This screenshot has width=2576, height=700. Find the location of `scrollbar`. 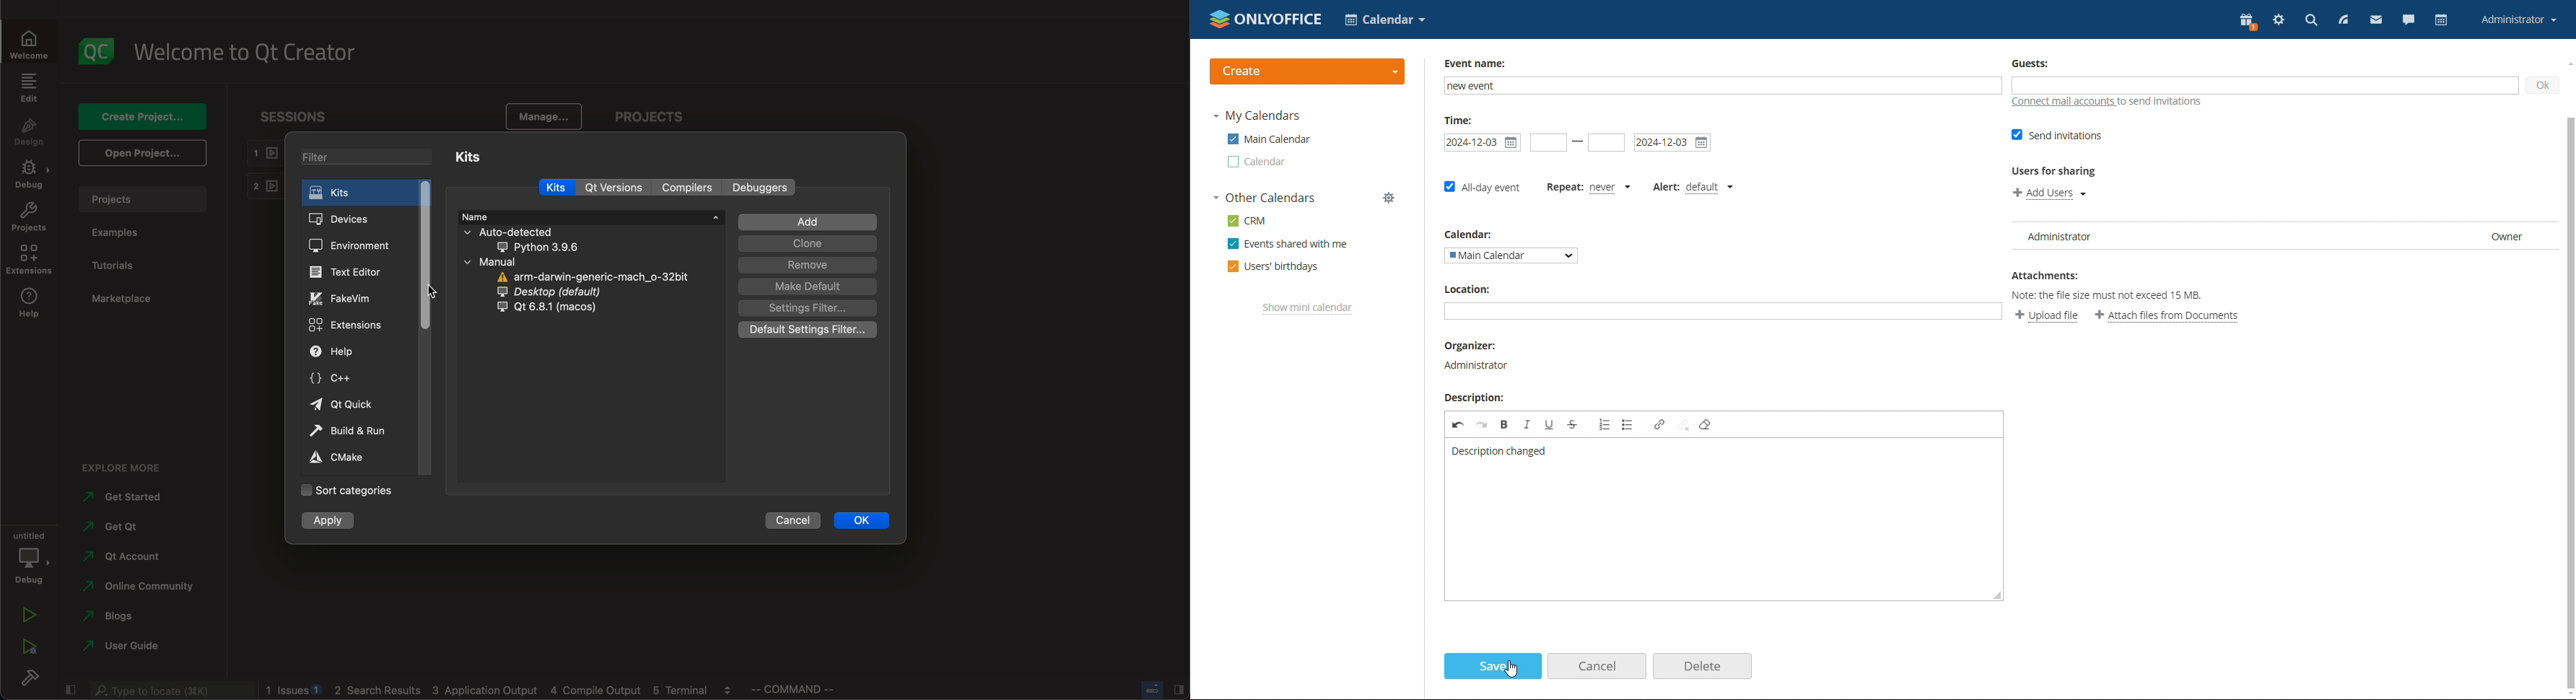

scrollbar is located at coordinates (2575, 357).